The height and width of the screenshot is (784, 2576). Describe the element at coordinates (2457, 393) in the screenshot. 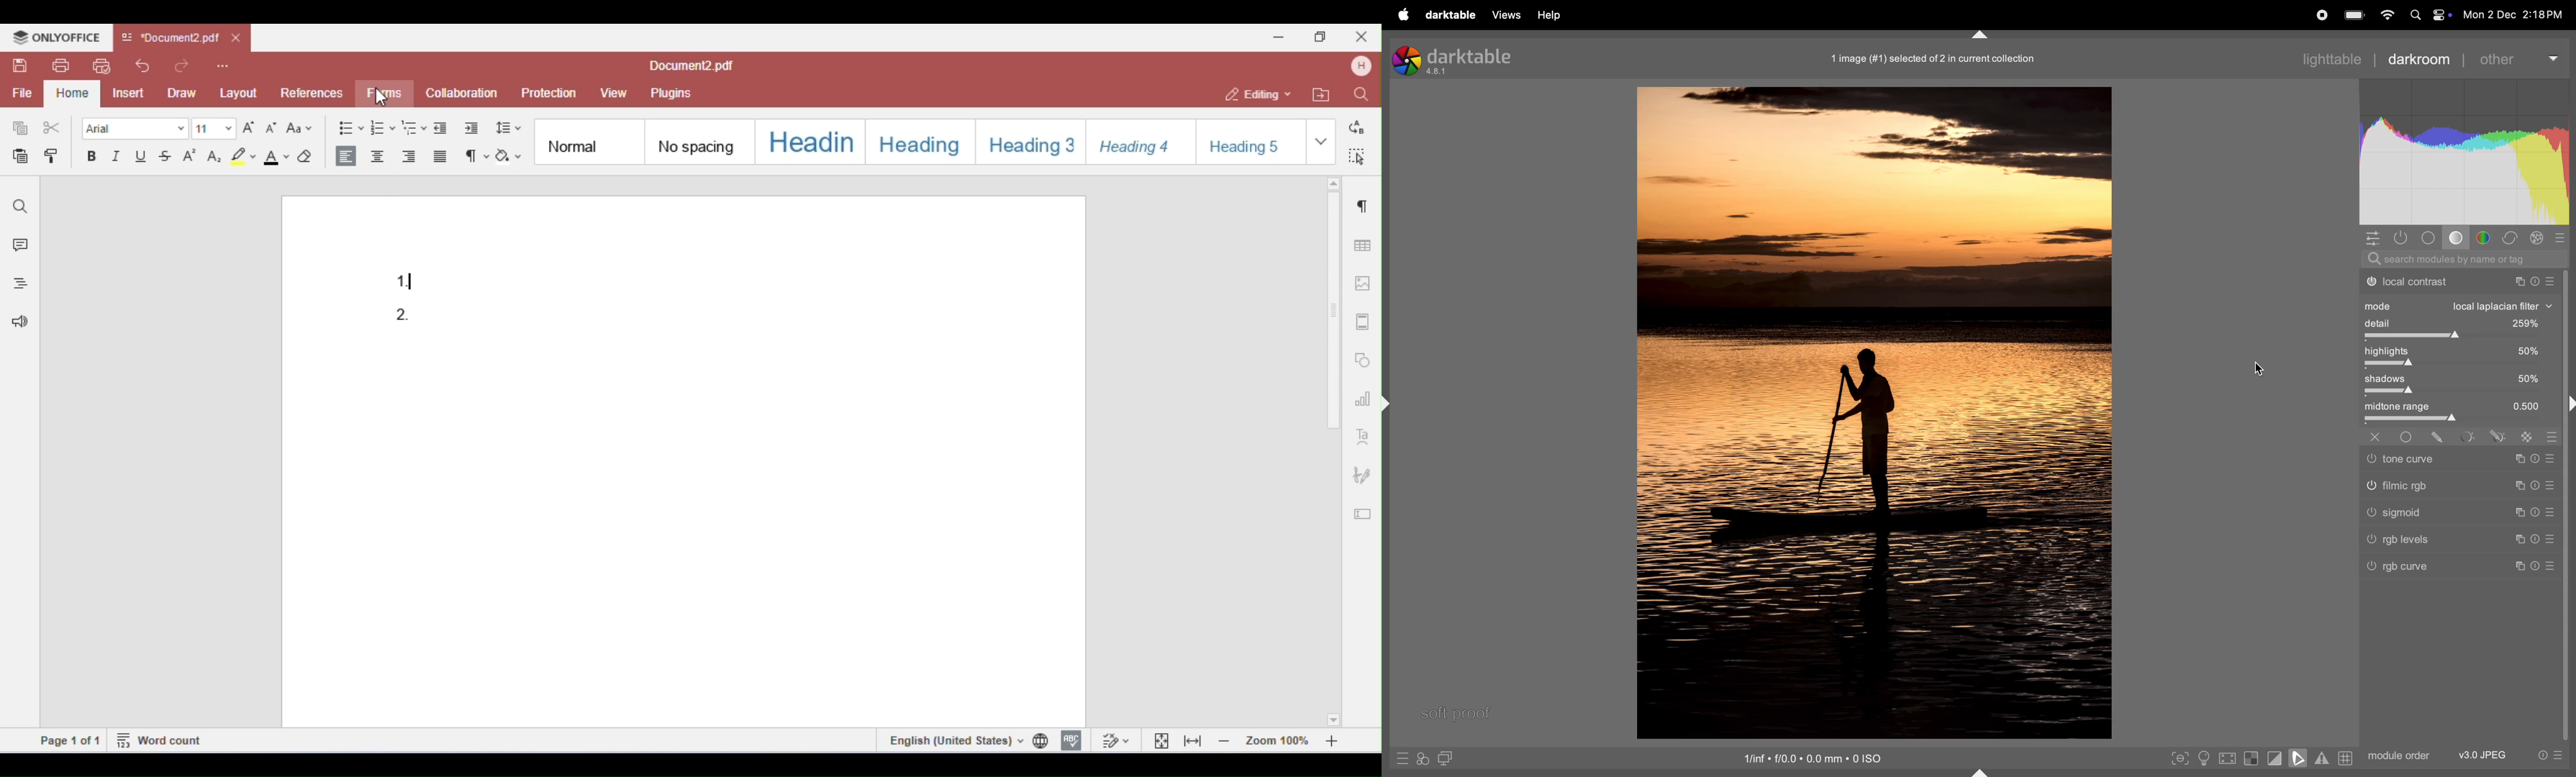

I see `toggle bar` at that location.